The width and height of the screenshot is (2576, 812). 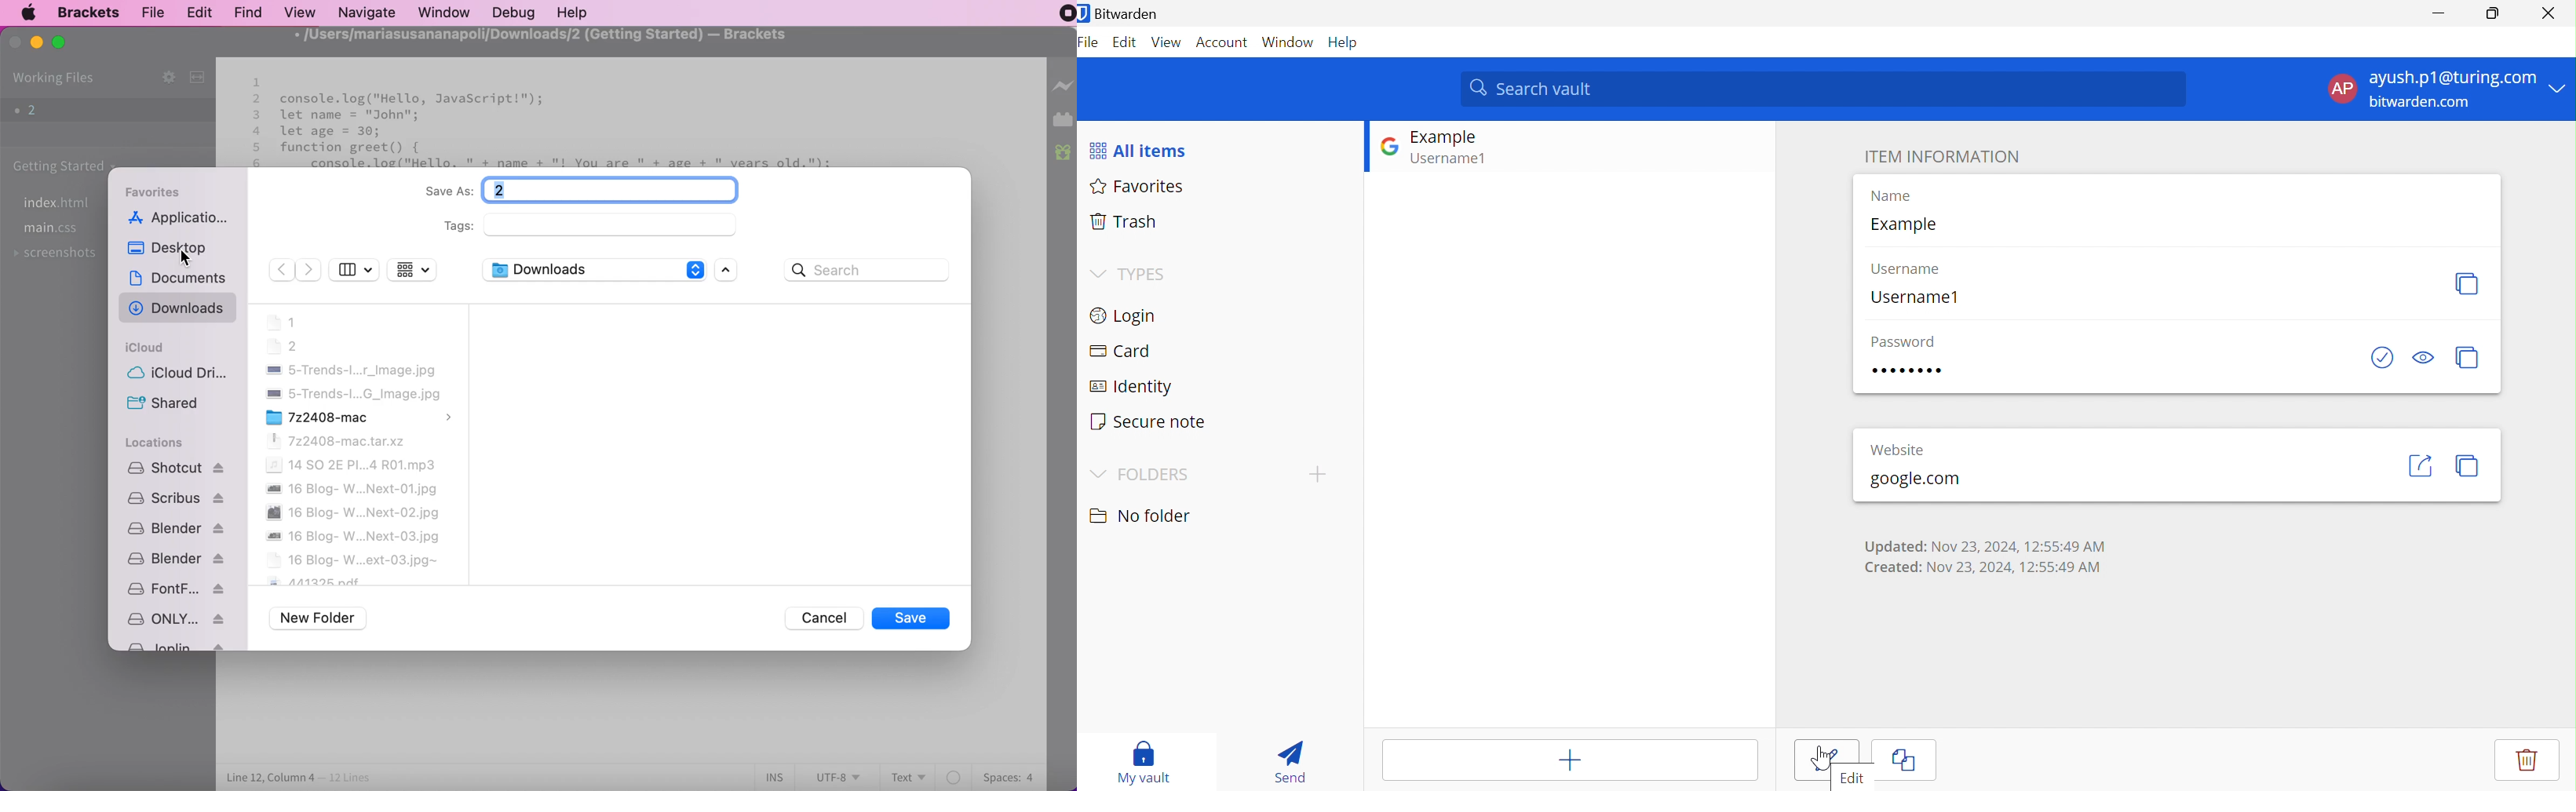 I want to click on debug, so click(x=512, y=12).